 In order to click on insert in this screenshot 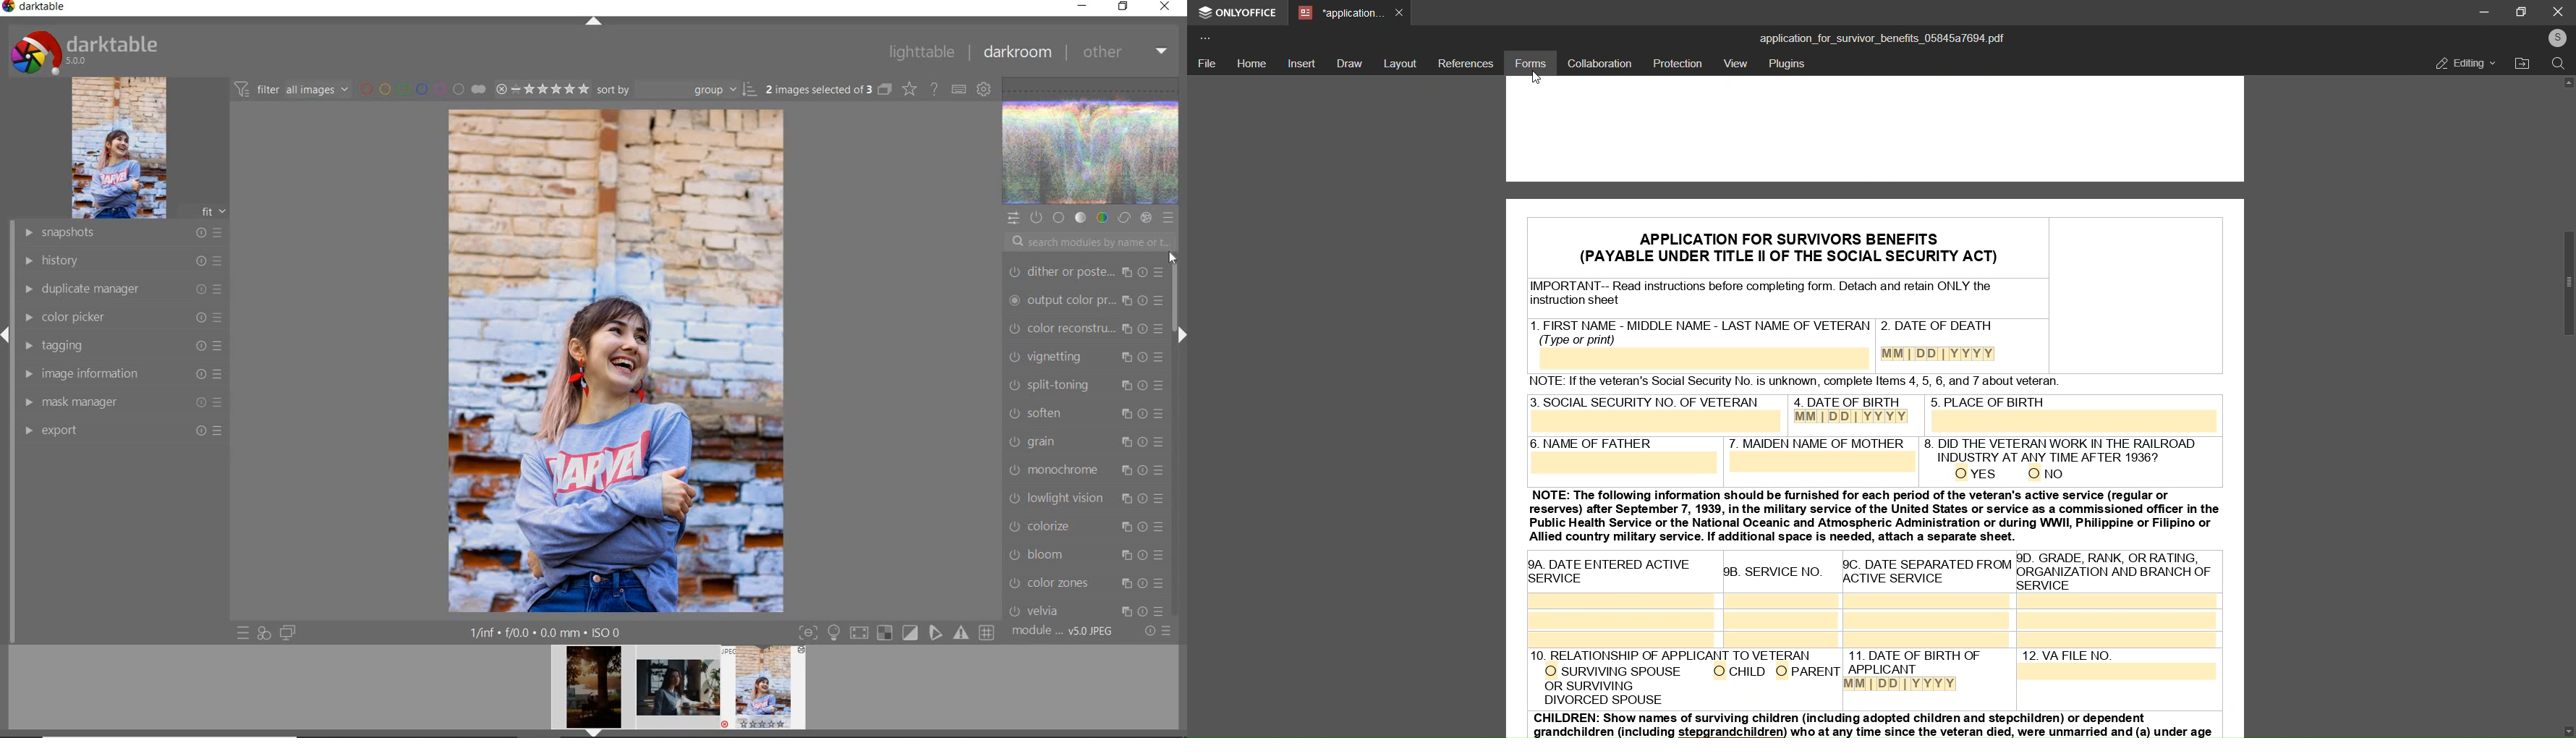, I will do `click(1303, 64)`.